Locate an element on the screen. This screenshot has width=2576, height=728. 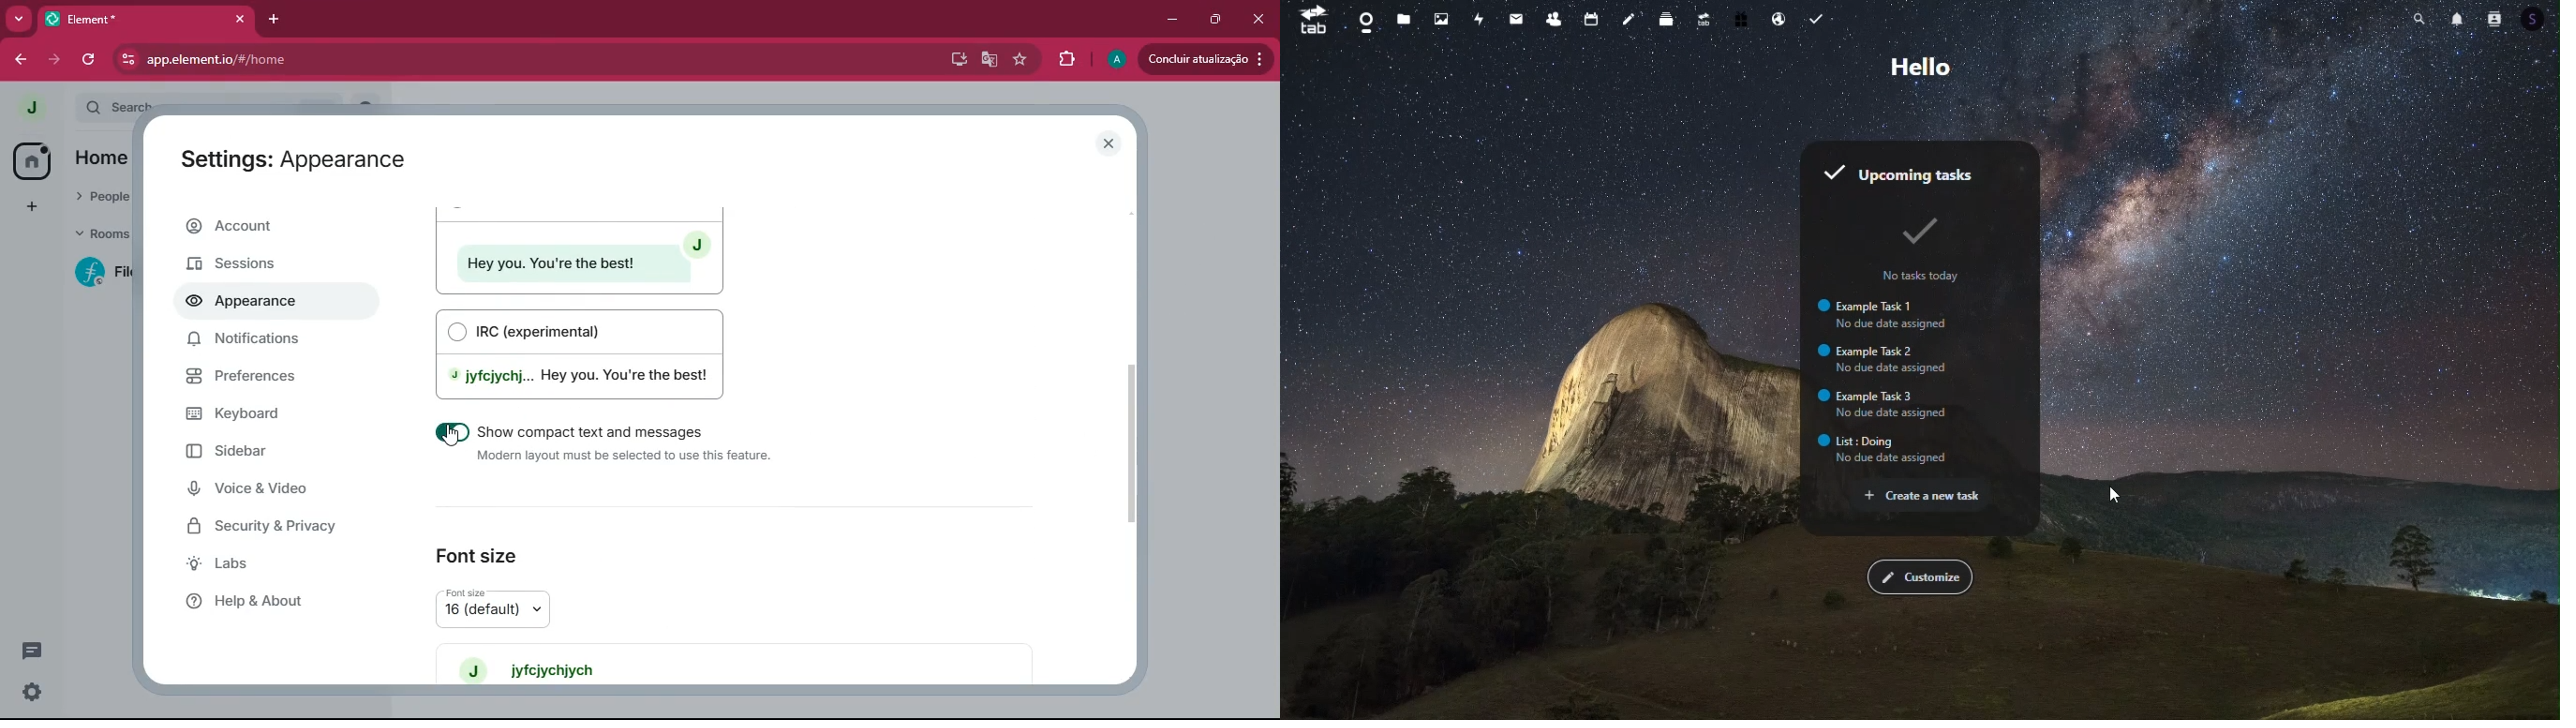
free trail is located at coordinates (1737, 17).